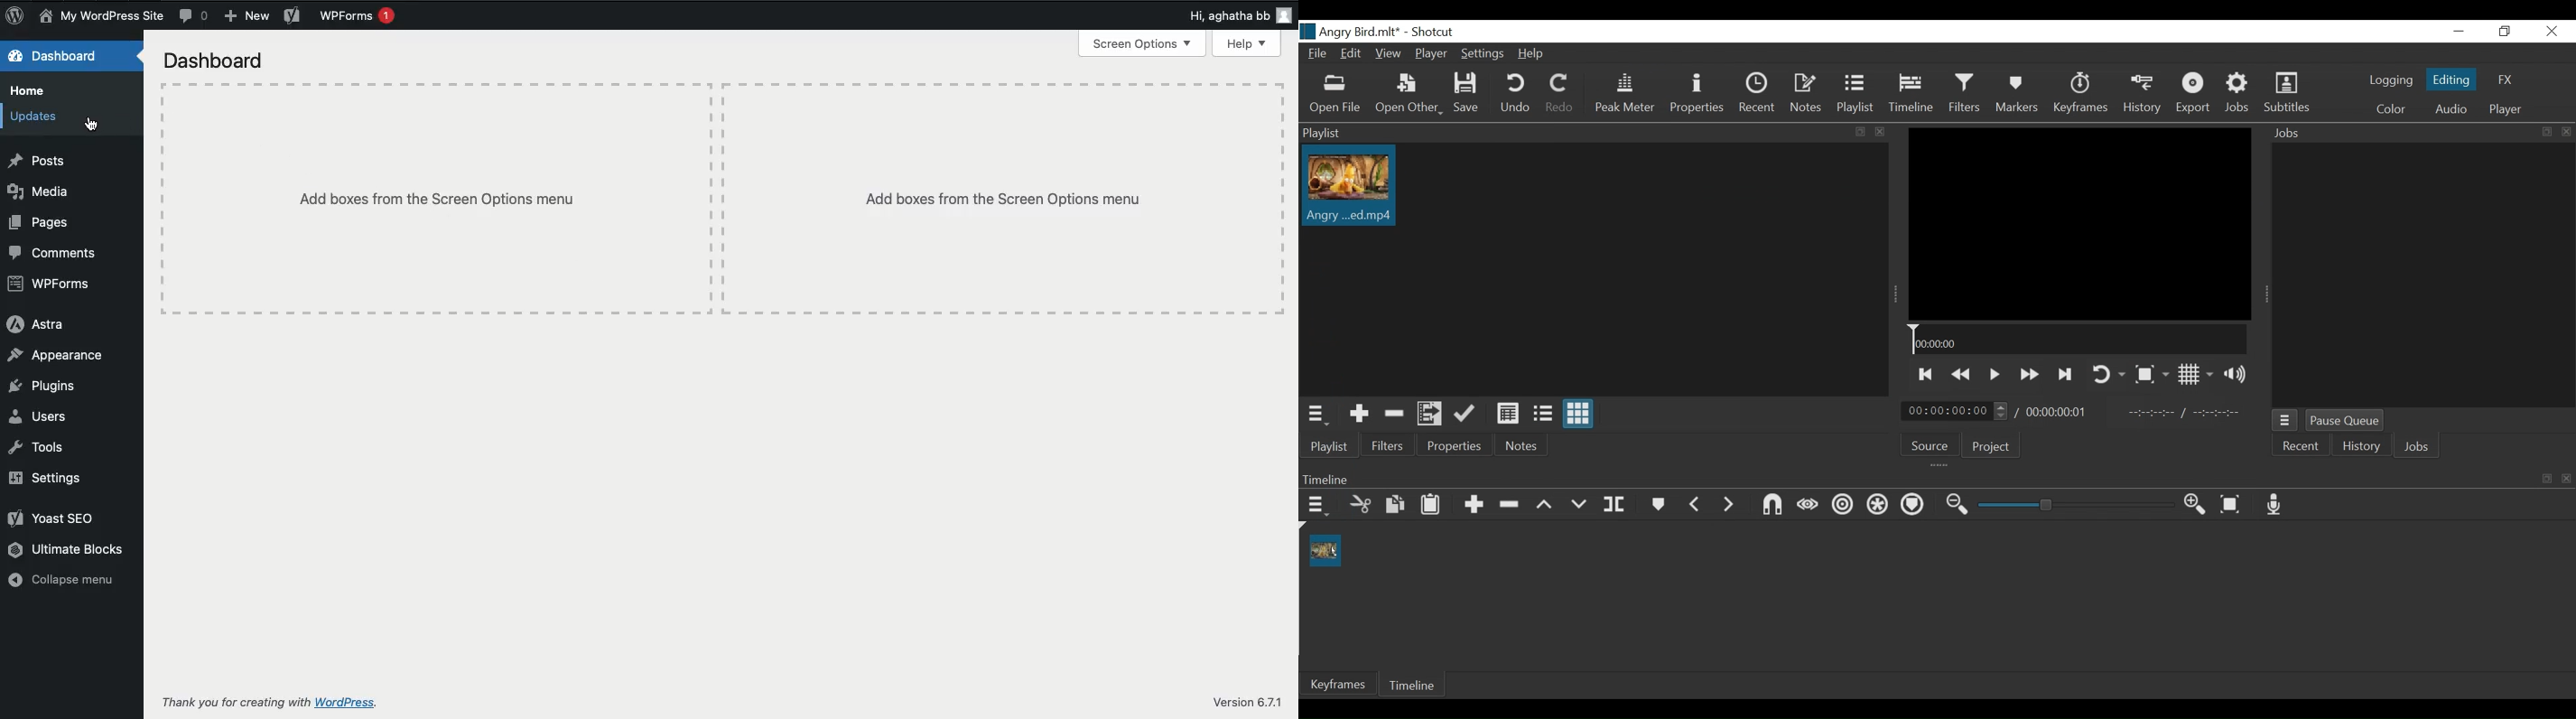  I want to click on Undo, so click(1515, 93).